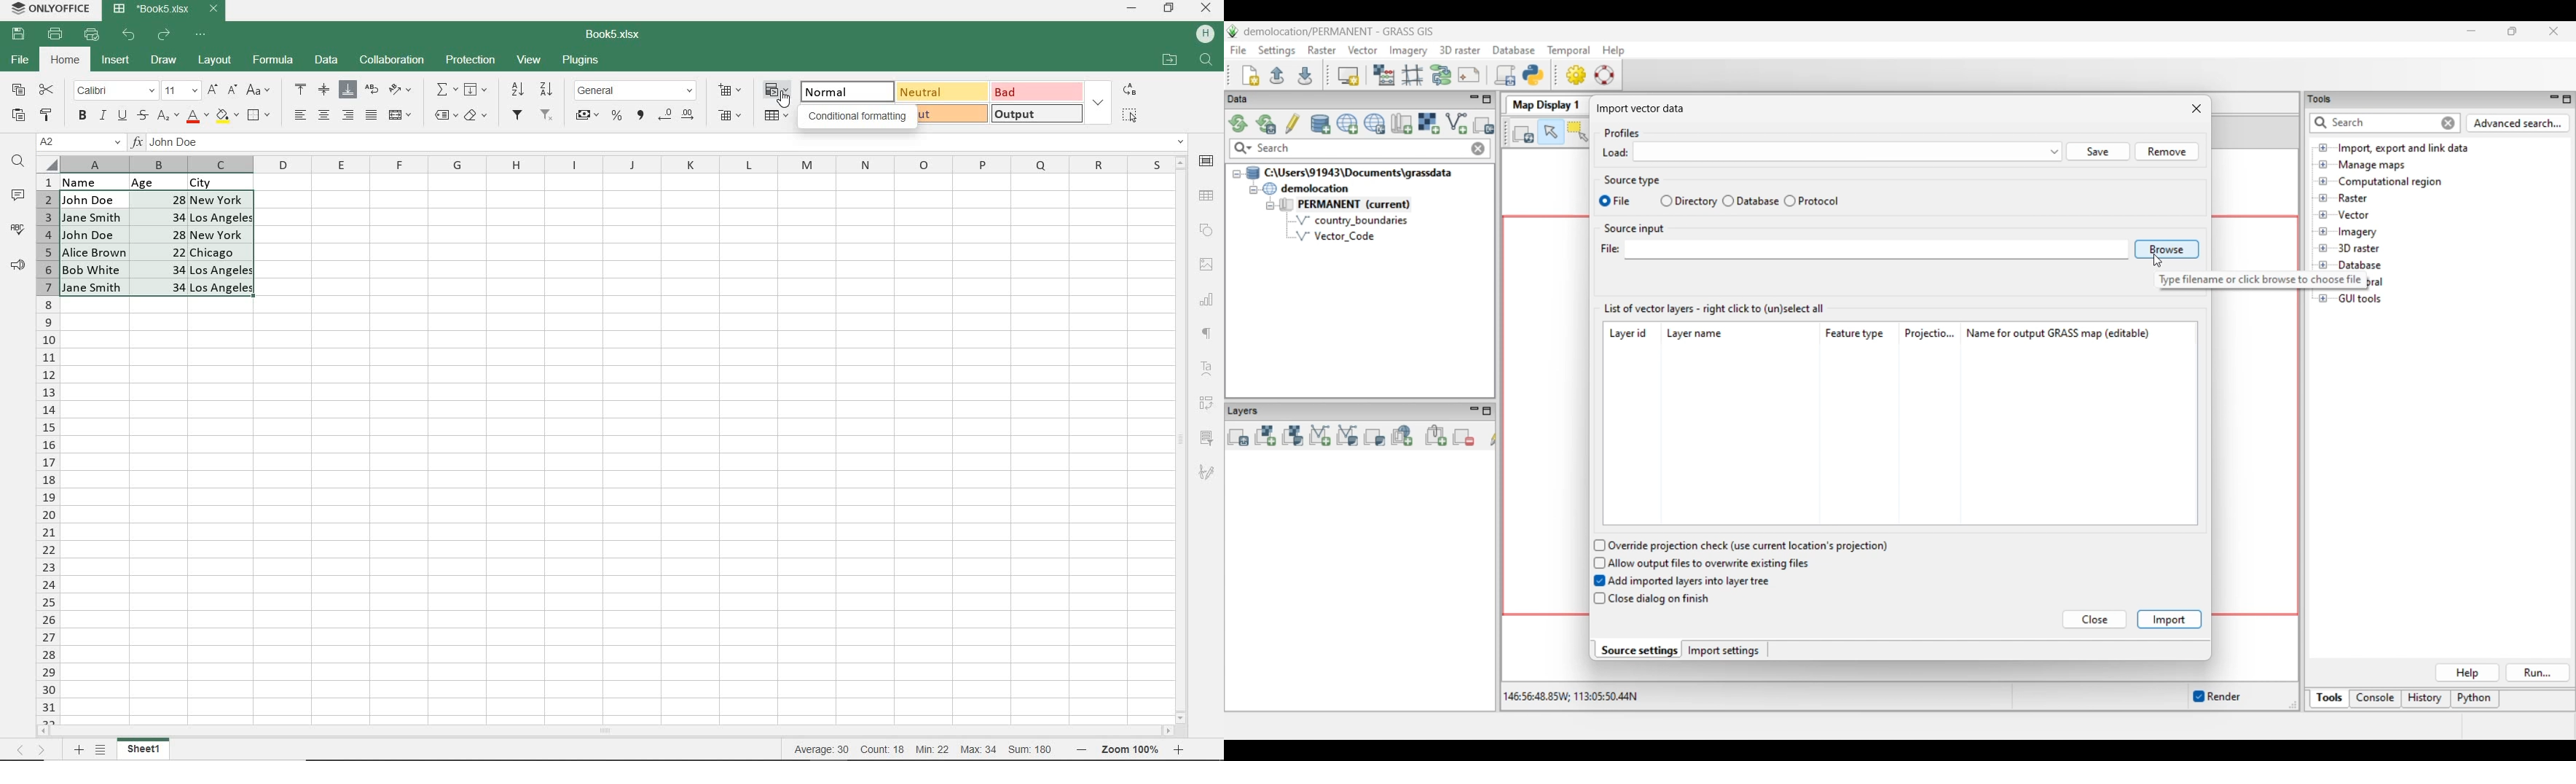 The image size is (2576, 784). What do you see at coordinates (116, 62) in the screenshot?
I see `INSERT` at bounding box center [116, 62].